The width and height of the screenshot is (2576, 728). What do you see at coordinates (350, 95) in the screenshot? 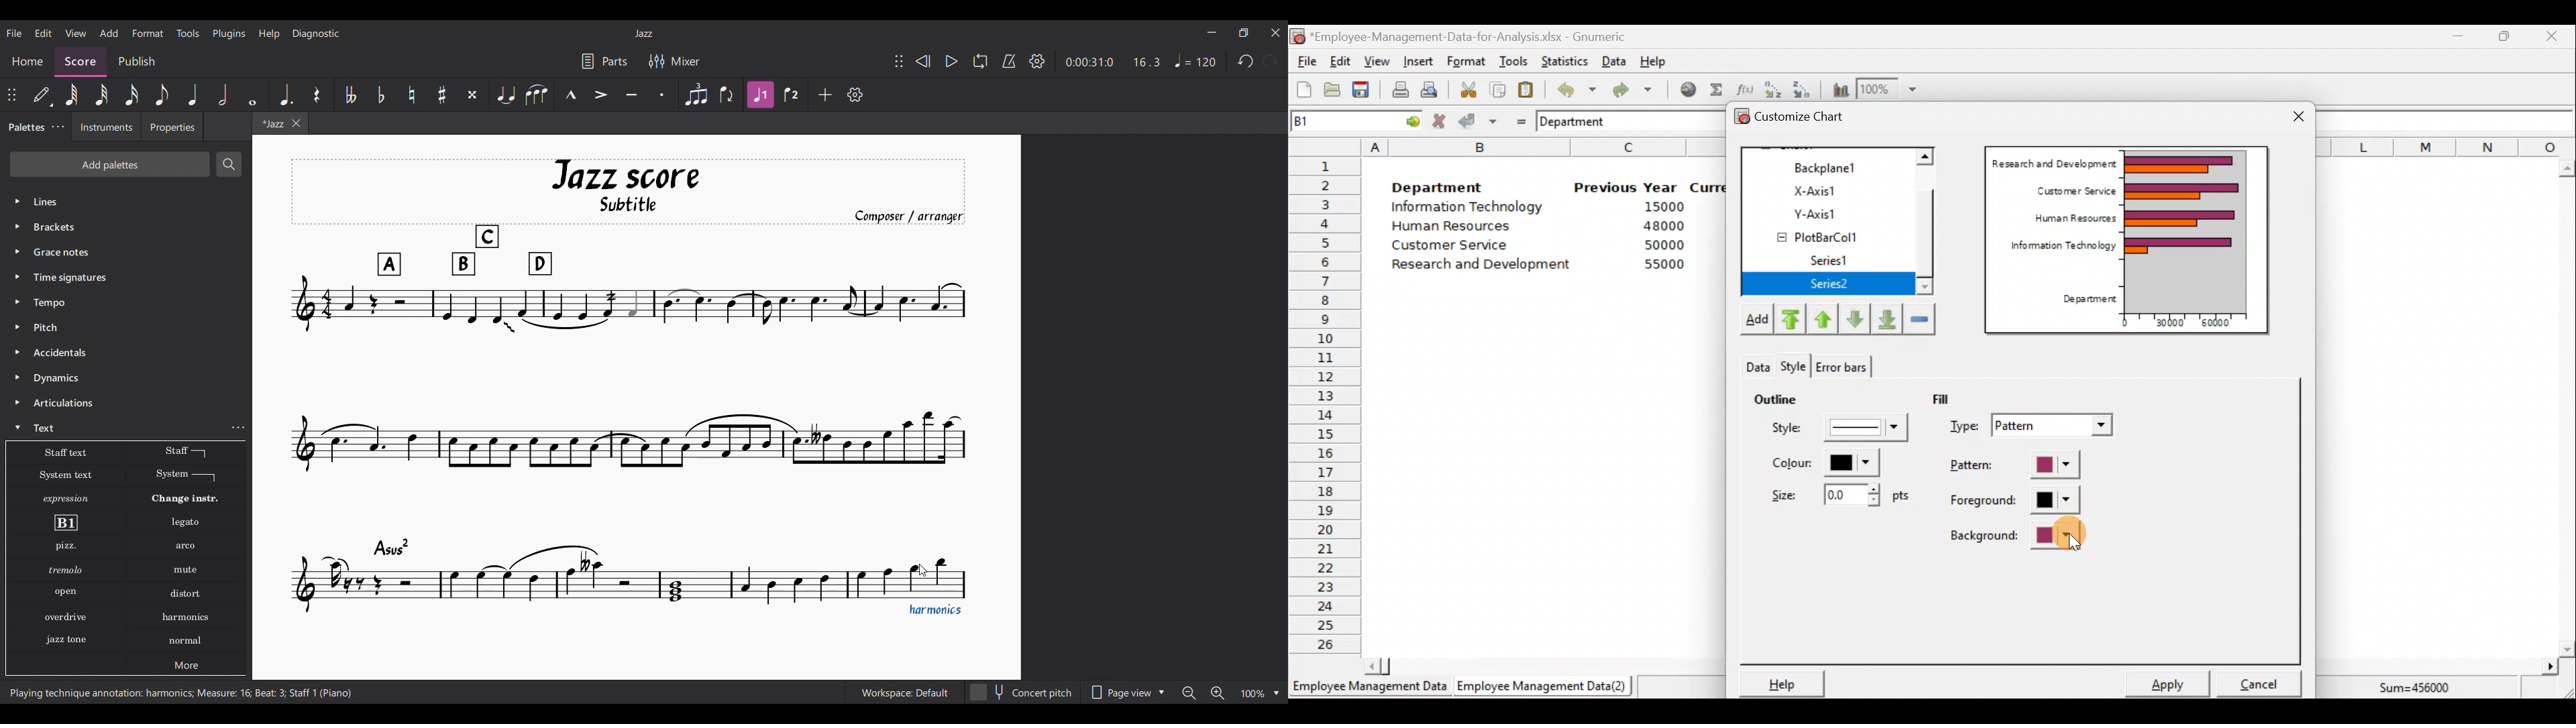
I see `Toggle double flat` at bounding box center [350, 95].